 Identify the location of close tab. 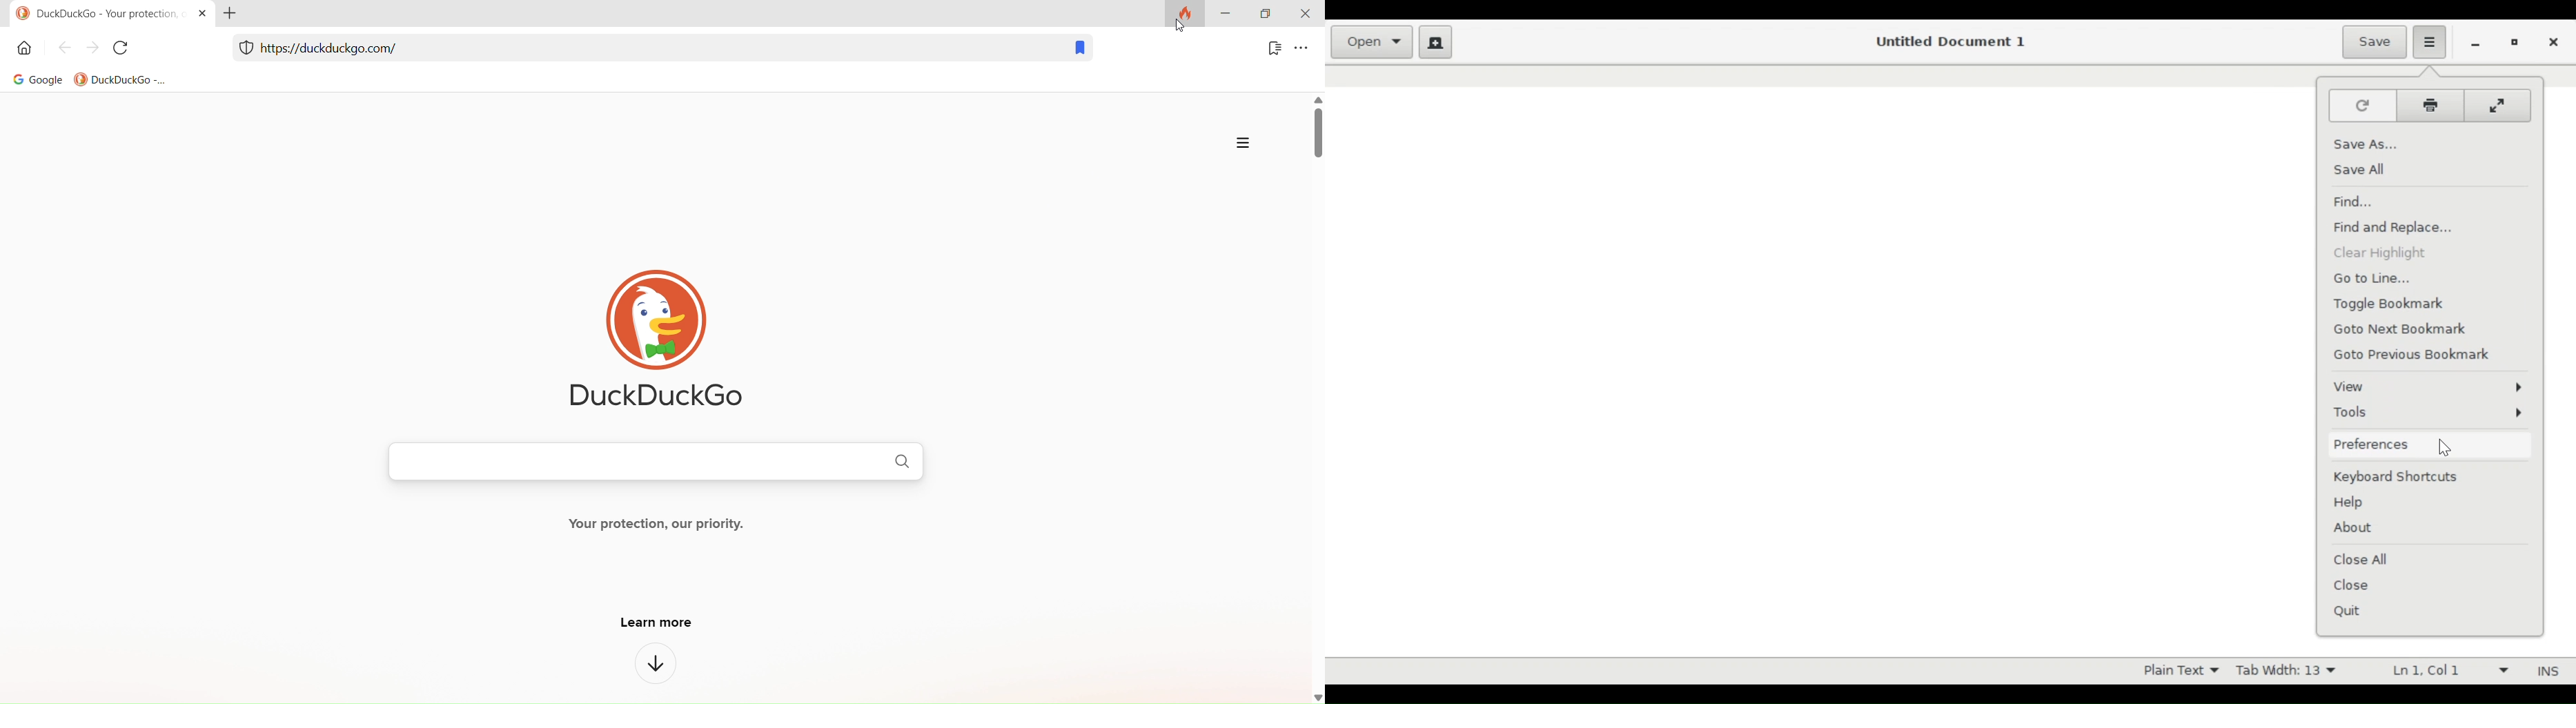
(198, 16).